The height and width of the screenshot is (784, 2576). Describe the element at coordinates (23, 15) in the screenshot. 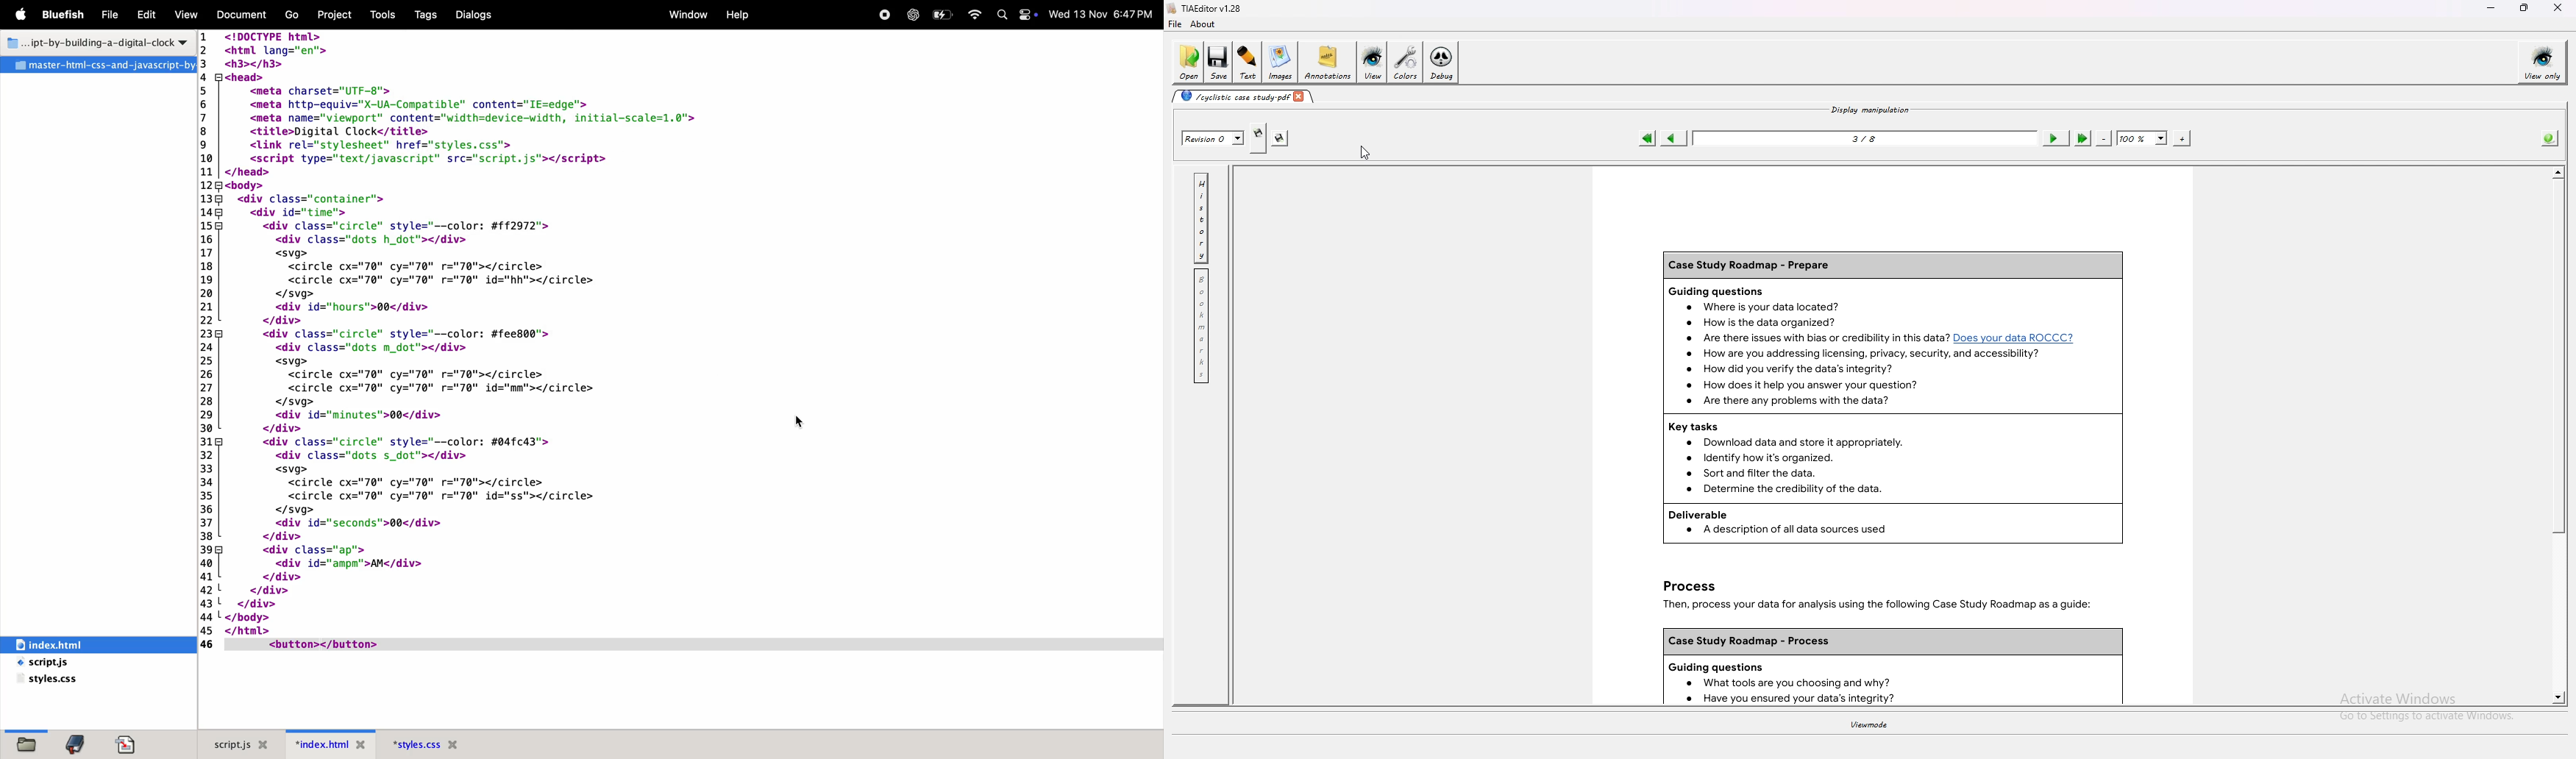

I see `Apple menu` at that location.